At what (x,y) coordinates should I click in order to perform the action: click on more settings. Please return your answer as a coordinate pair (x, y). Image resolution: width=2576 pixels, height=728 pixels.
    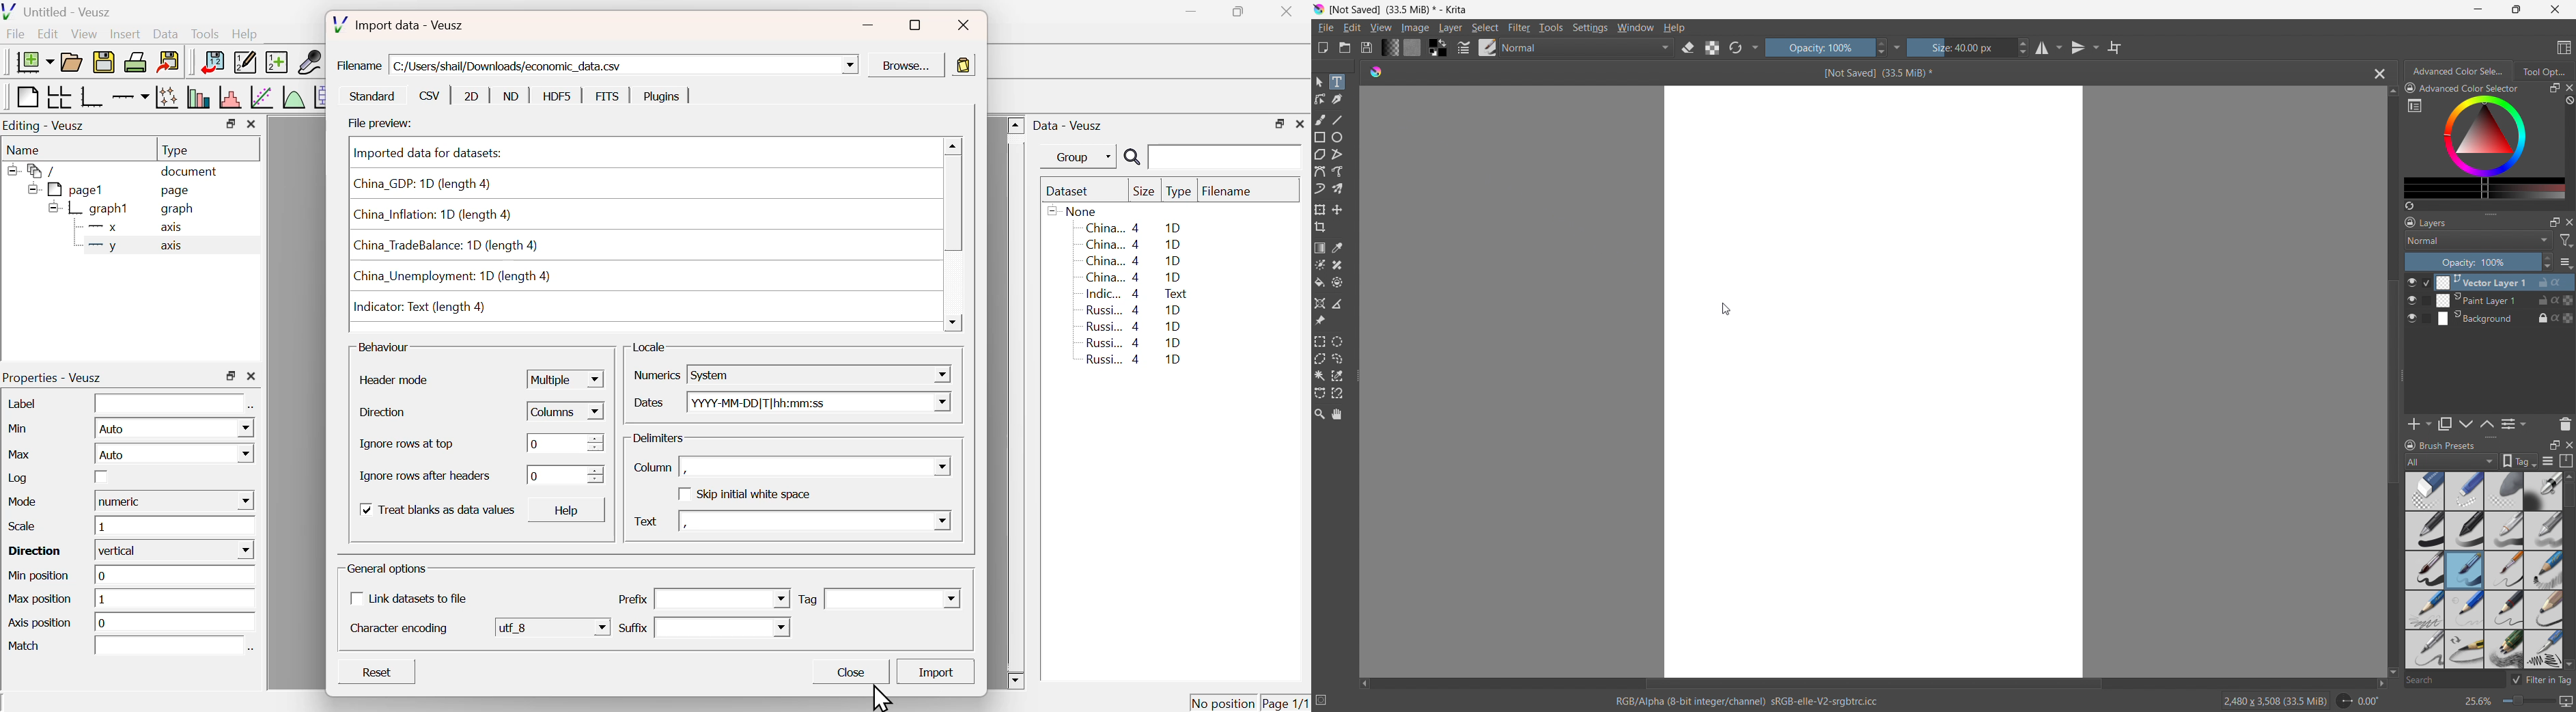
    Looking at the image, I should click on (1898, 47).